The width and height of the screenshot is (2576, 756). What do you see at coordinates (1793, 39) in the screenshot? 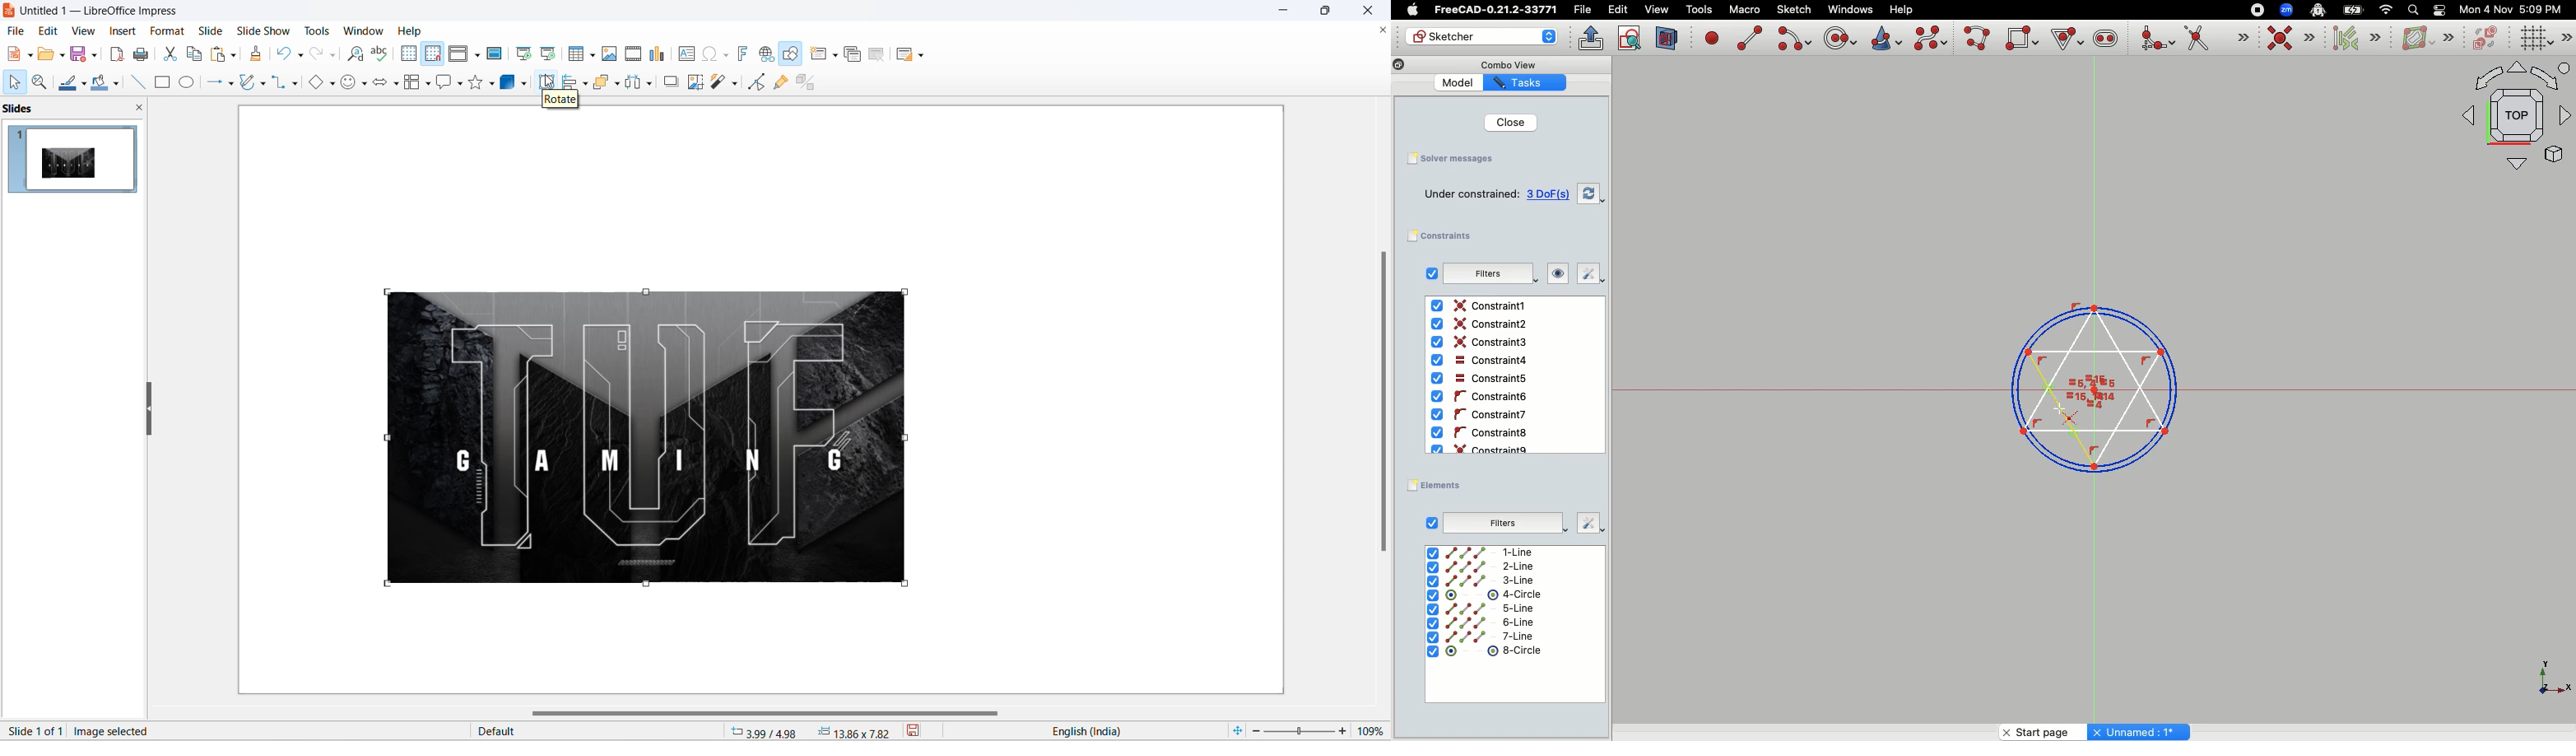
I see `Create arc` at bounding box center [1793, 39].